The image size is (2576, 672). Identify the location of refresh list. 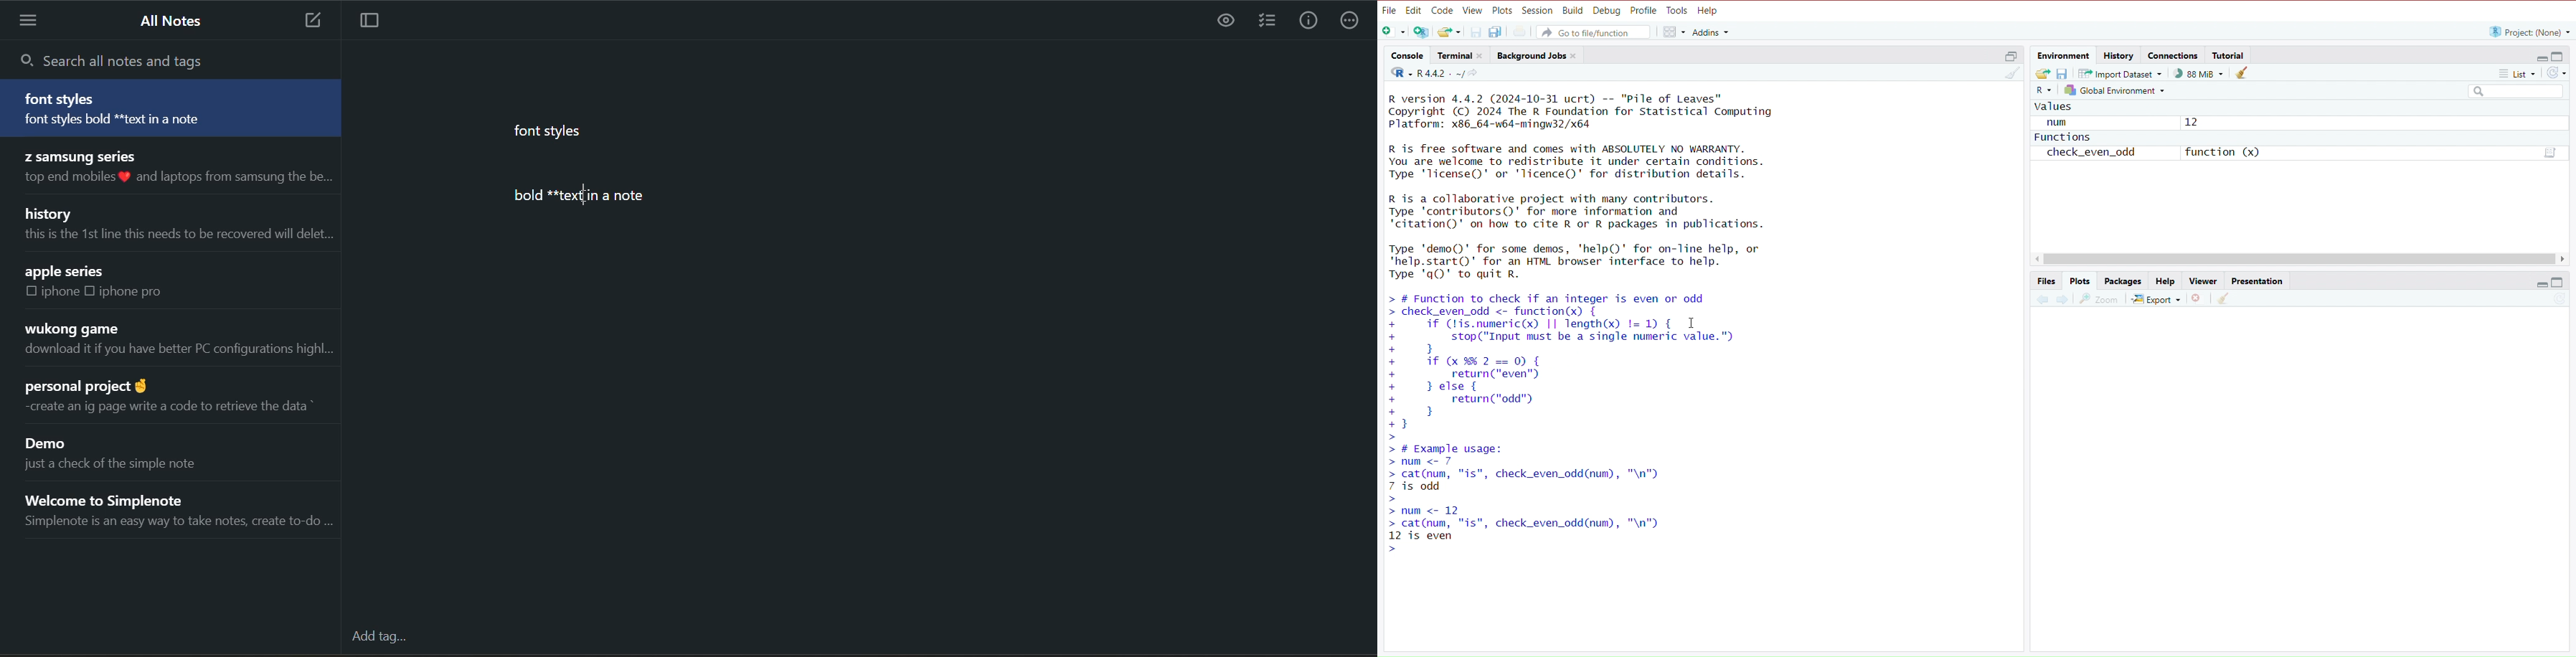
(2557, 73).